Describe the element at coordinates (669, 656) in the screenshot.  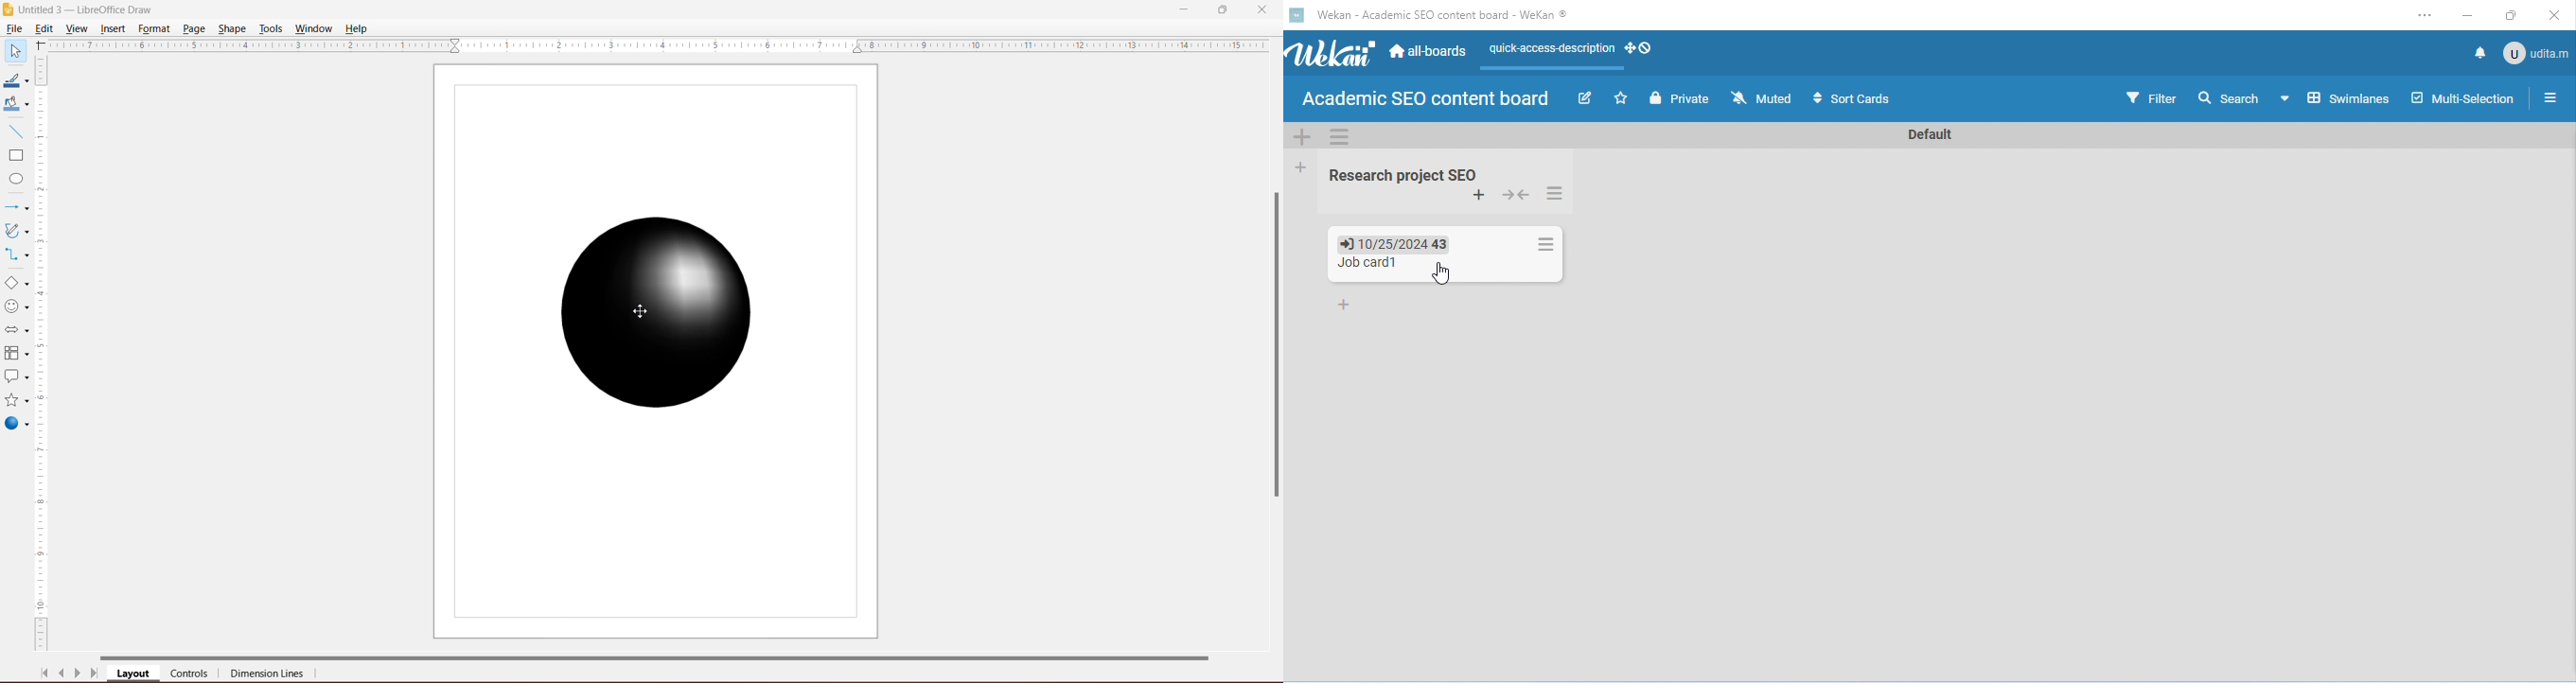
I see `Horizontal Scroll Bar` at that location.